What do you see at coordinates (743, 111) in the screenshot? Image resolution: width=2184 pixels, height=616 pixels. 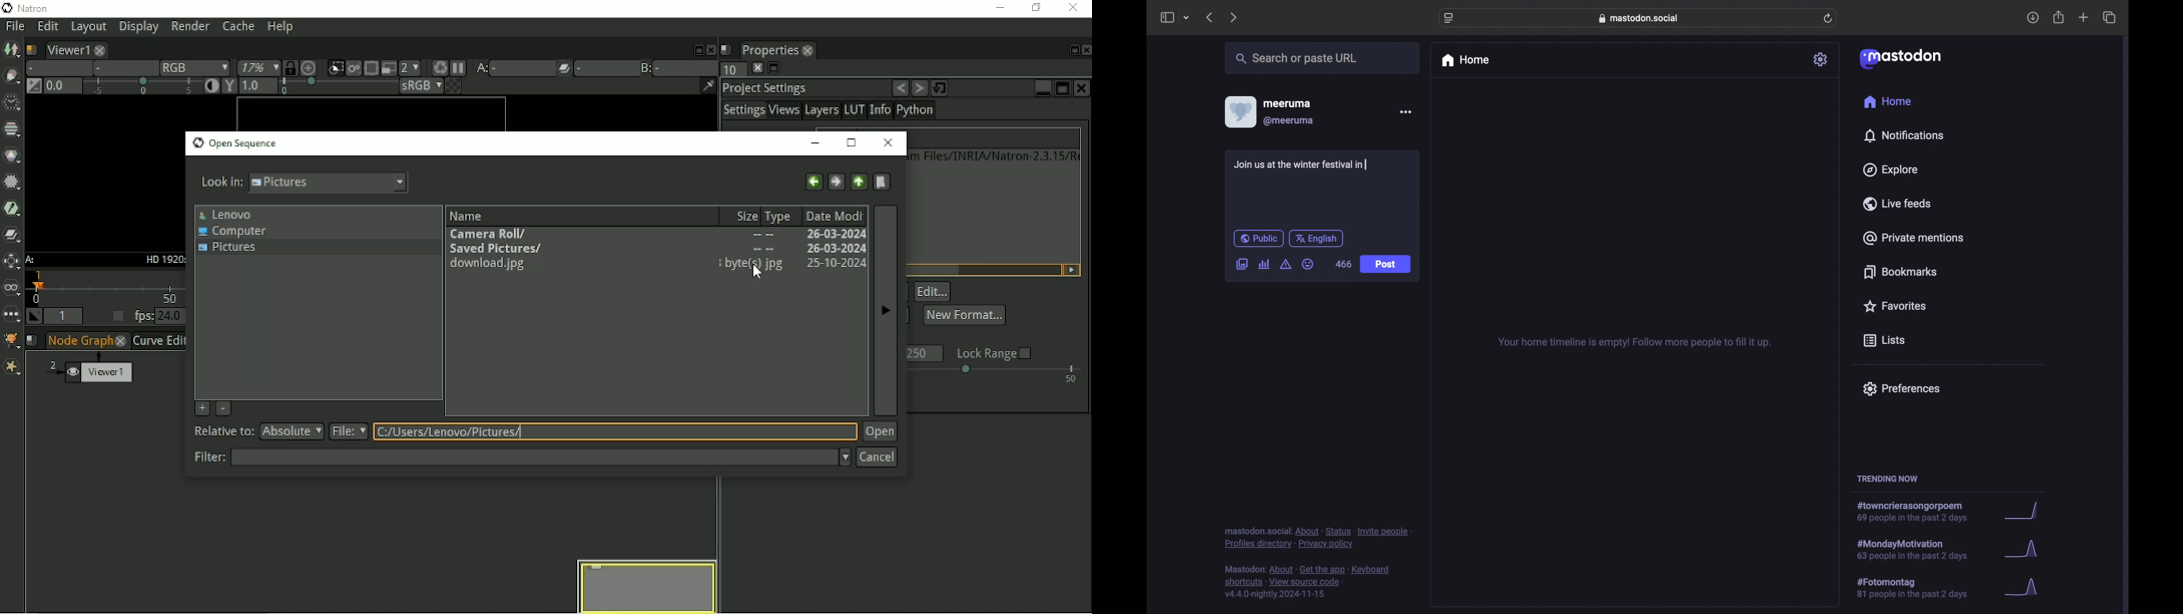 I see `Settings` at bounding box center [743, 111].